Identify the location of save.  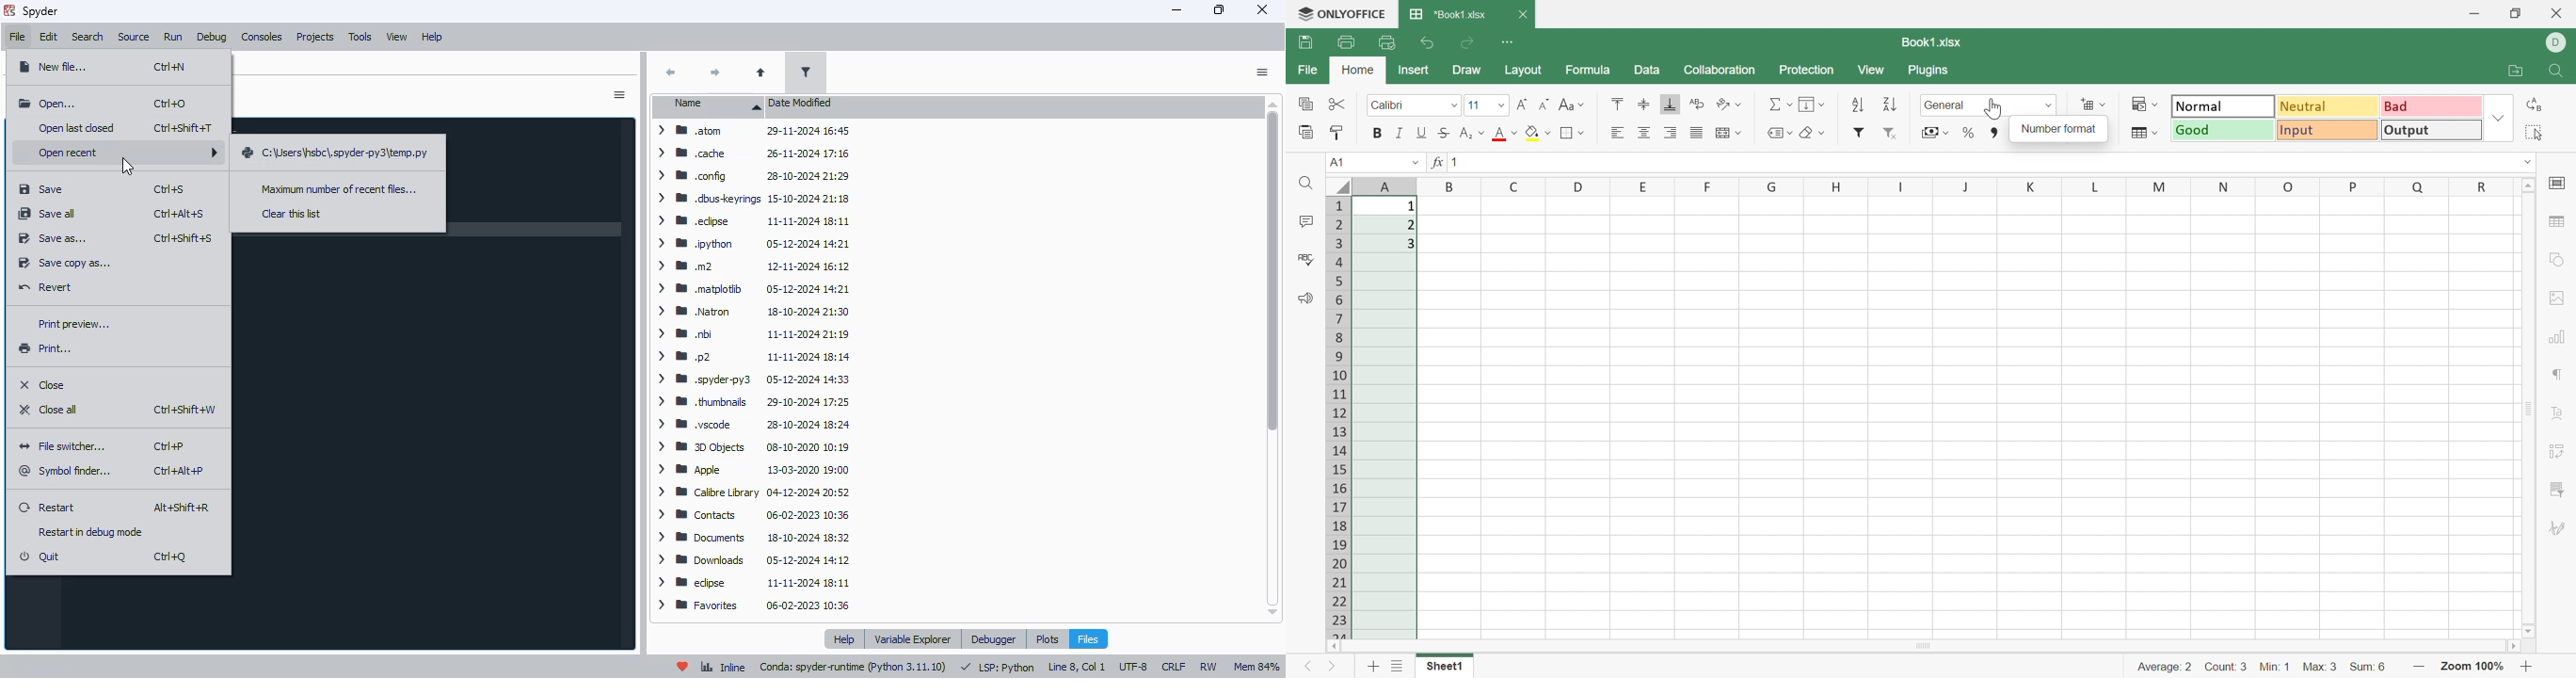
(41, 189).